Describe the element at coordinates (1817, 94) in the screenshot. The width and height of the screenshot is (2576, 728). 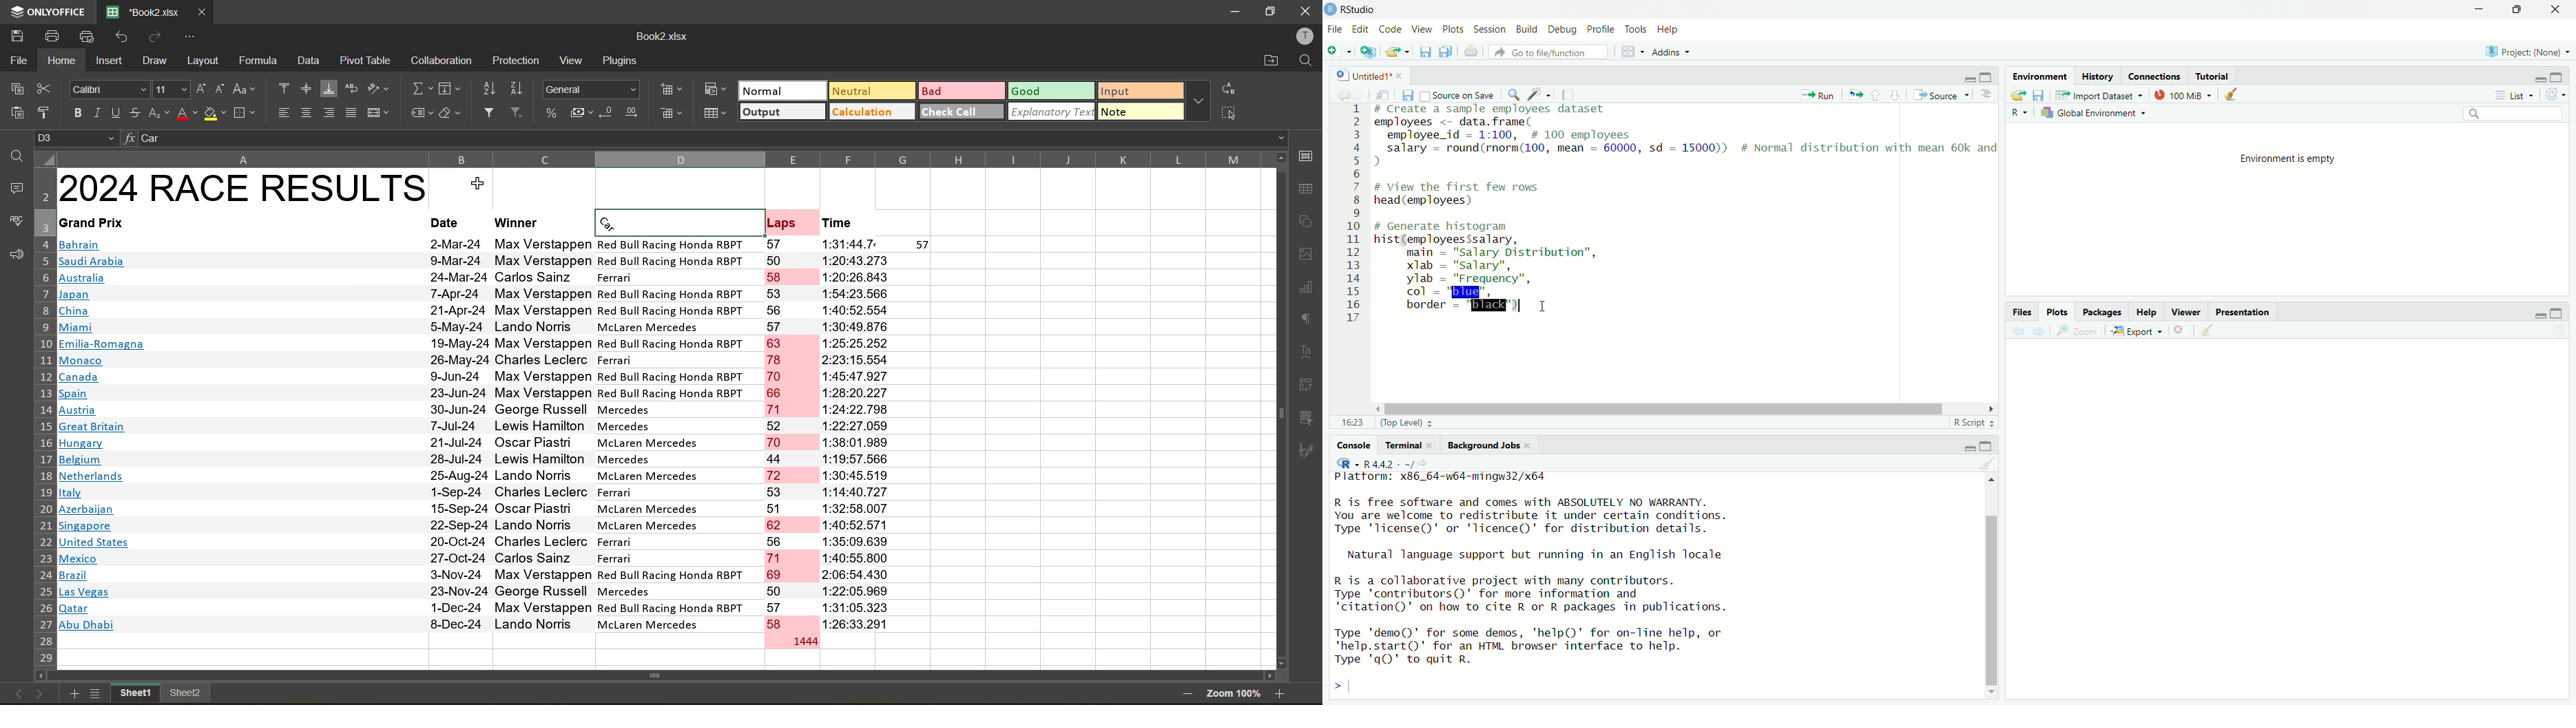
I see `Run` at that location.